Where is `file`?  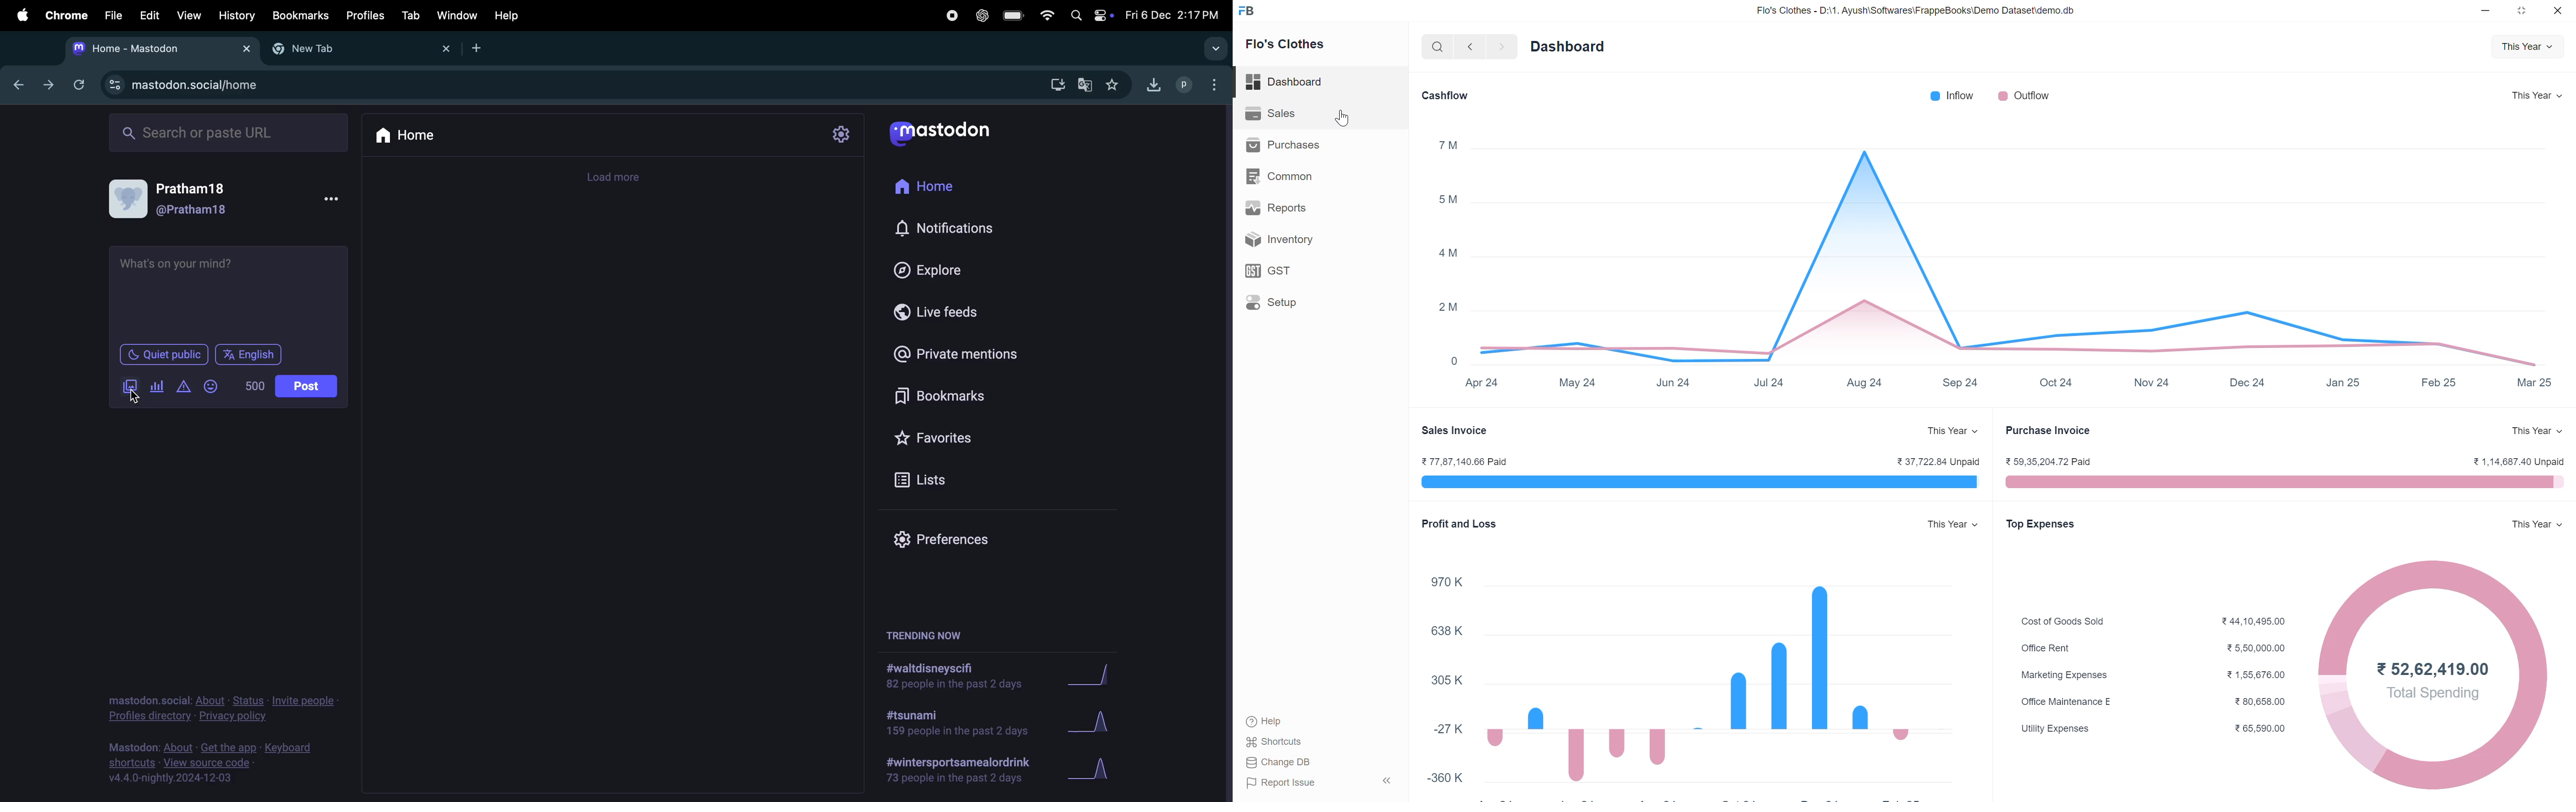
file is located at coordinates (114, 16).